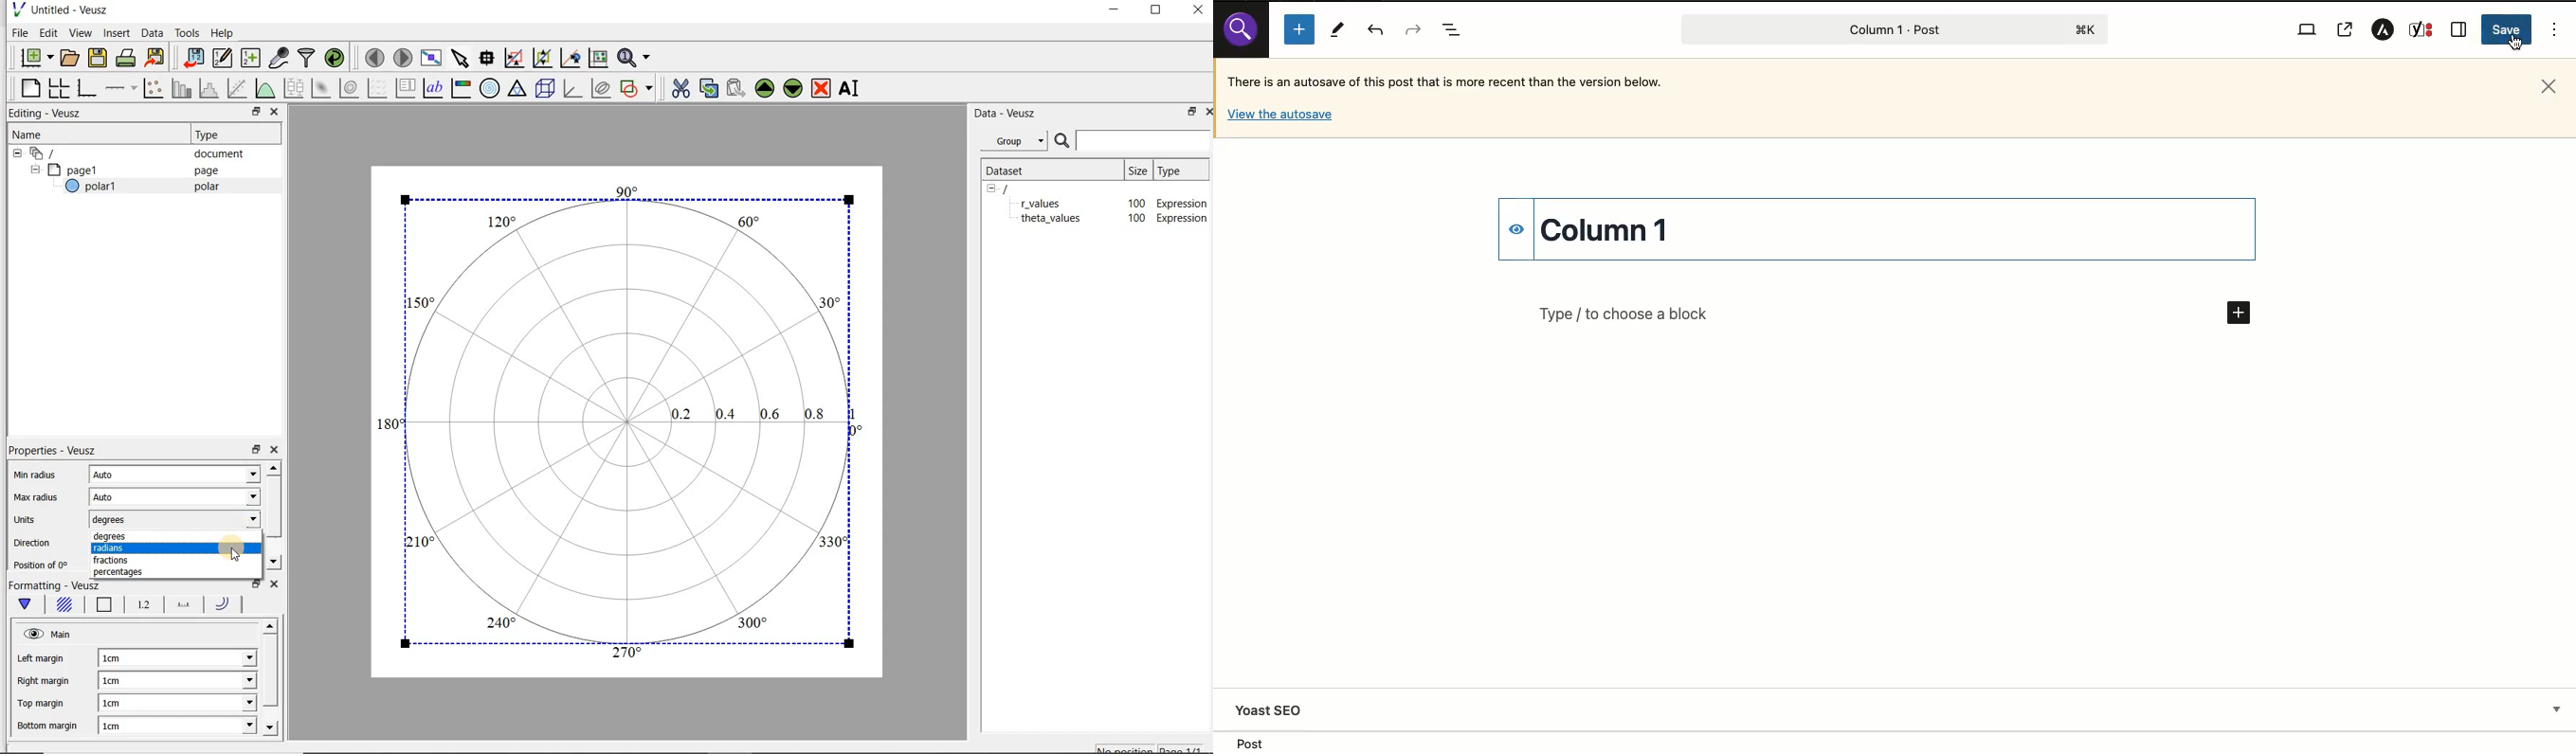 This screenshot has height=756, width=2576. What do you see at coordinates (323, 89) in the screenshot?
I see `plot a 2d dataset as an image` at bounding box center [323, 89].